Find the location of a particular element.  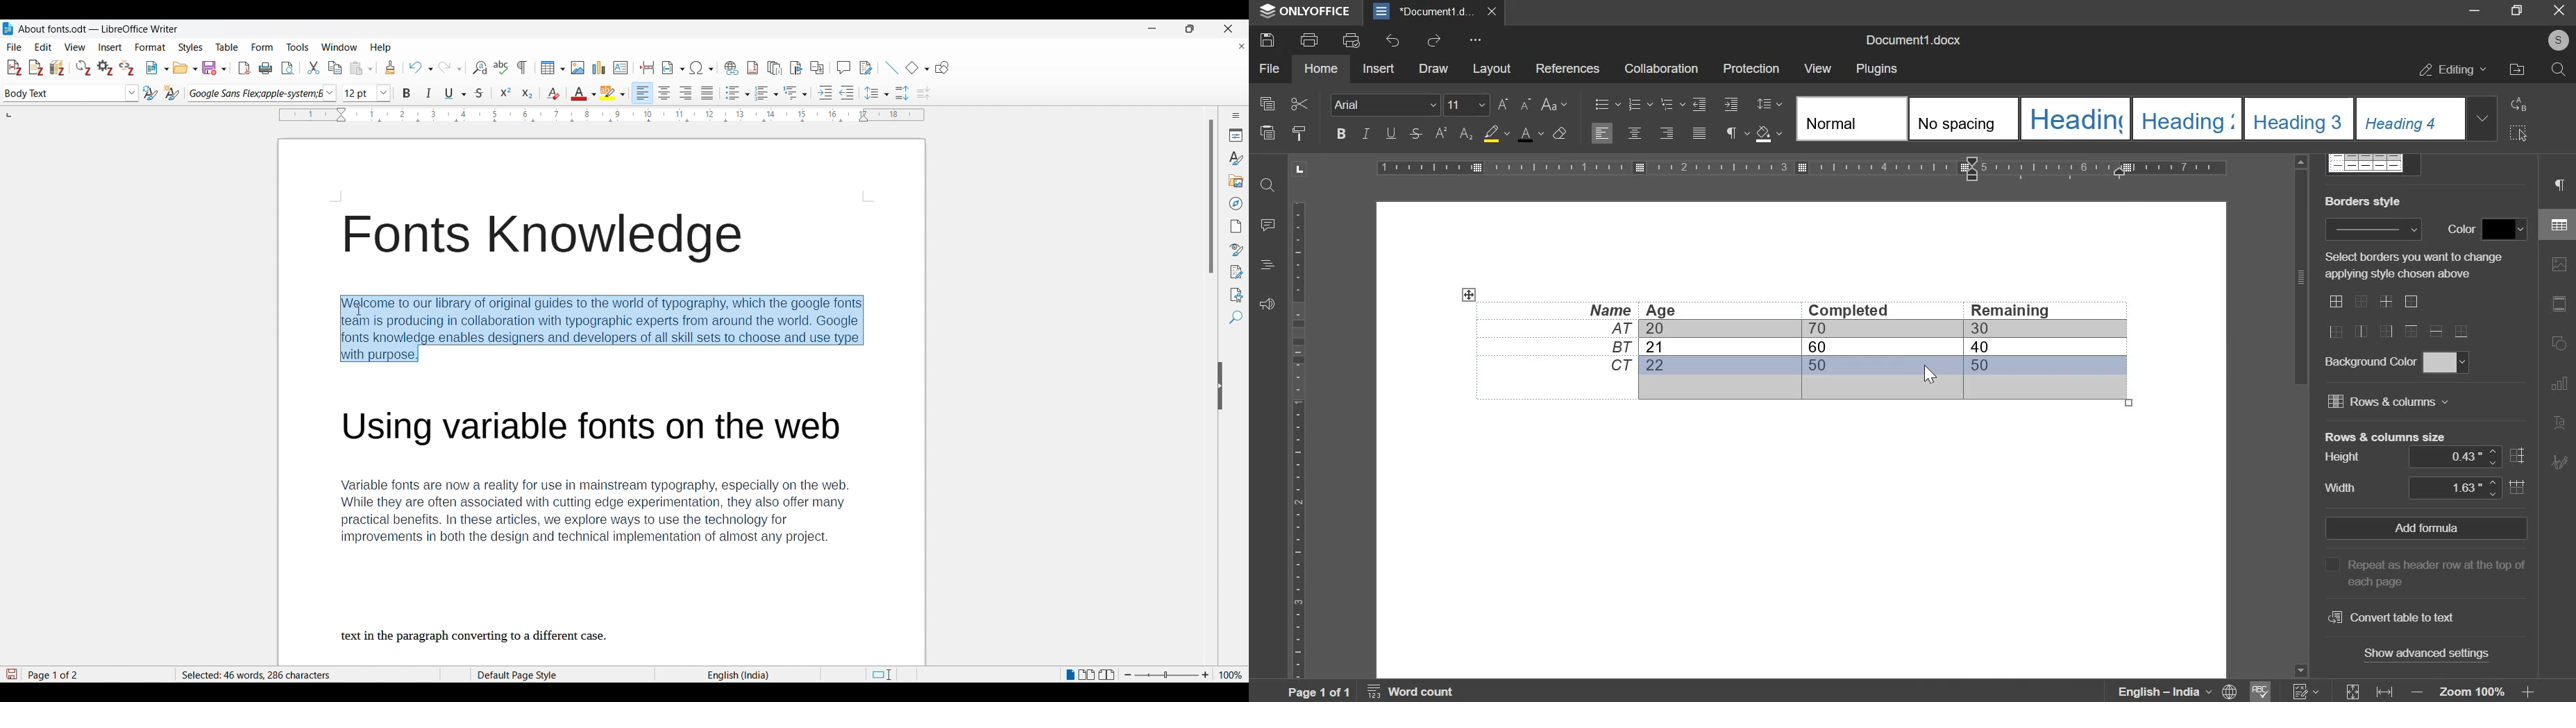

Window menu is located at coordinates (340, 47).